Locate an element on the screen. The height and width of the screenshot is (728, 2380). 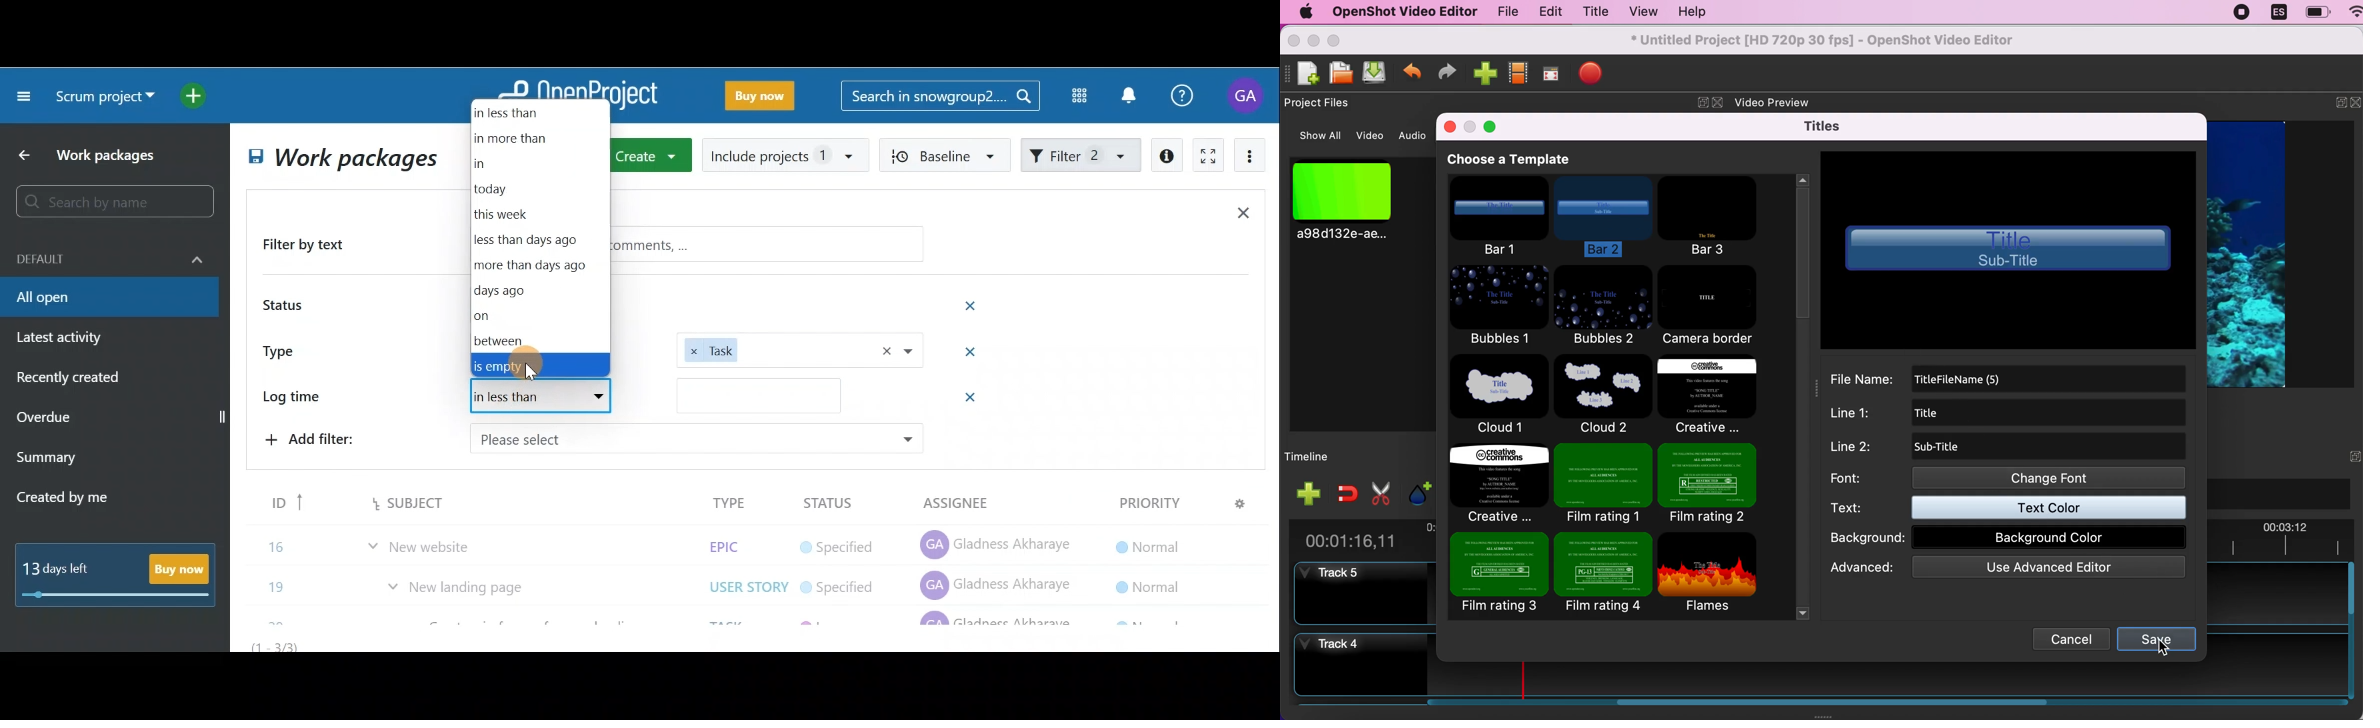
cut is located at coordinates (1379, 493).